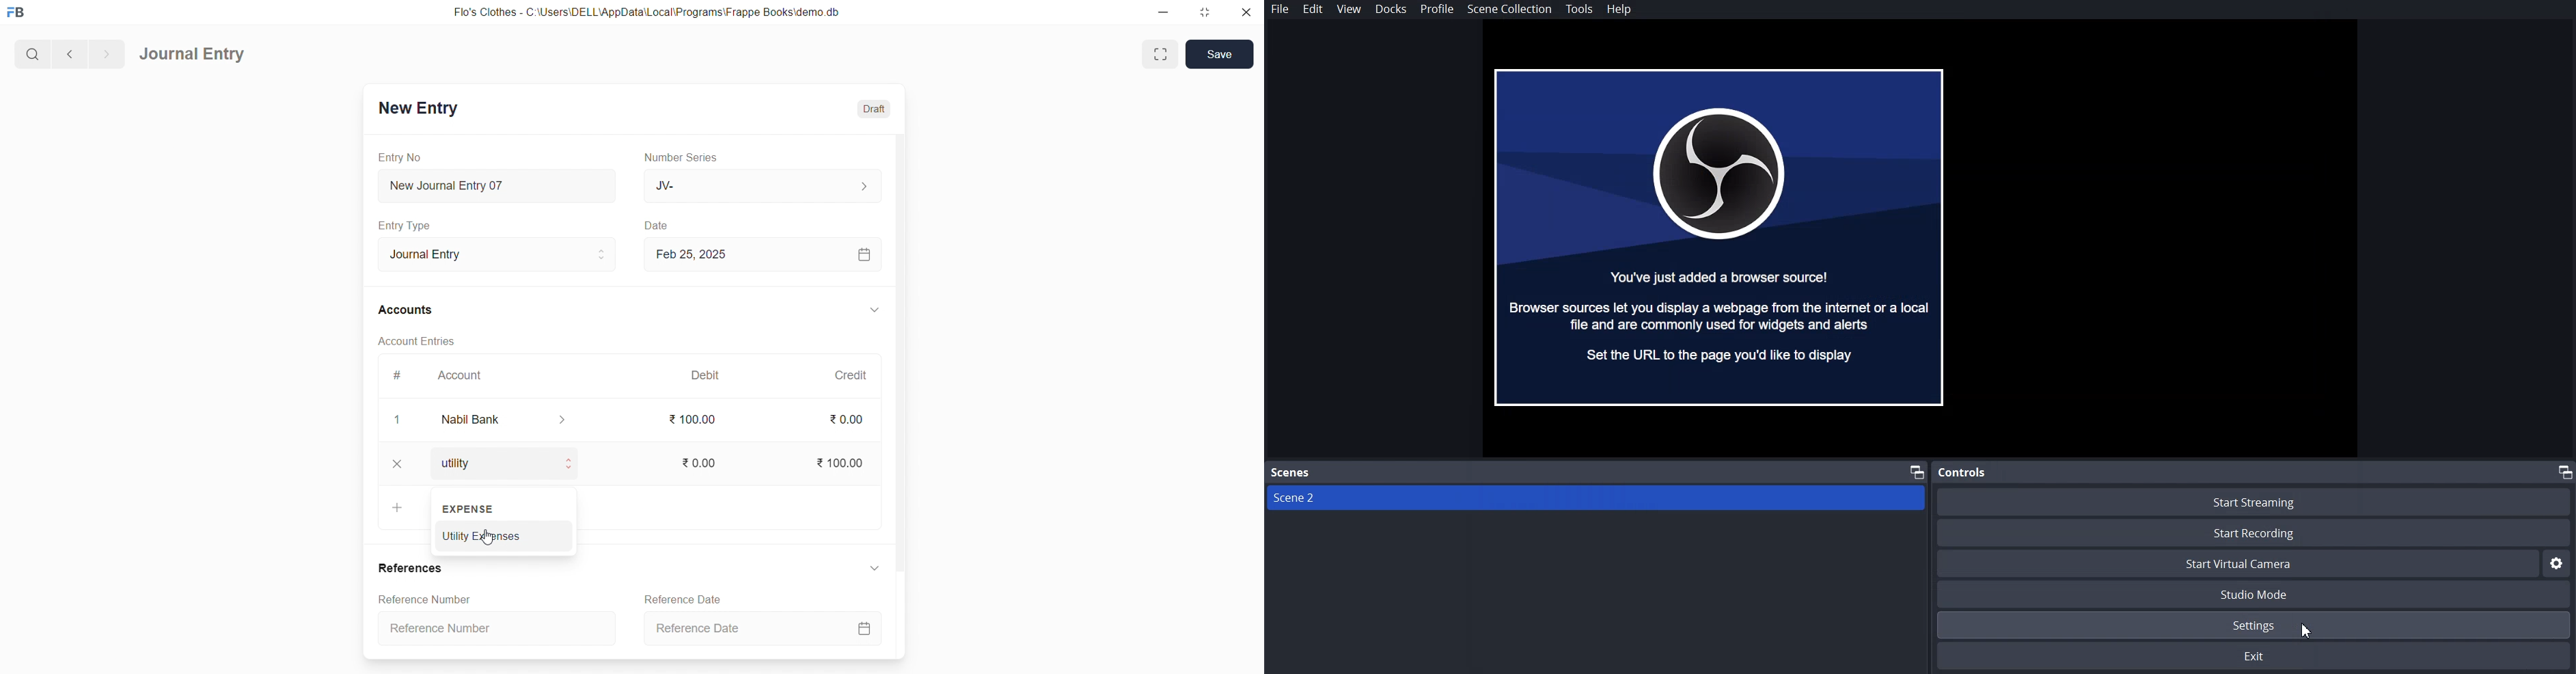 Image resolution: width=2576 pixels, height=700 pixels. Describe the element at coordinates (410, 568) in the screenshot. I see `References` at that location.